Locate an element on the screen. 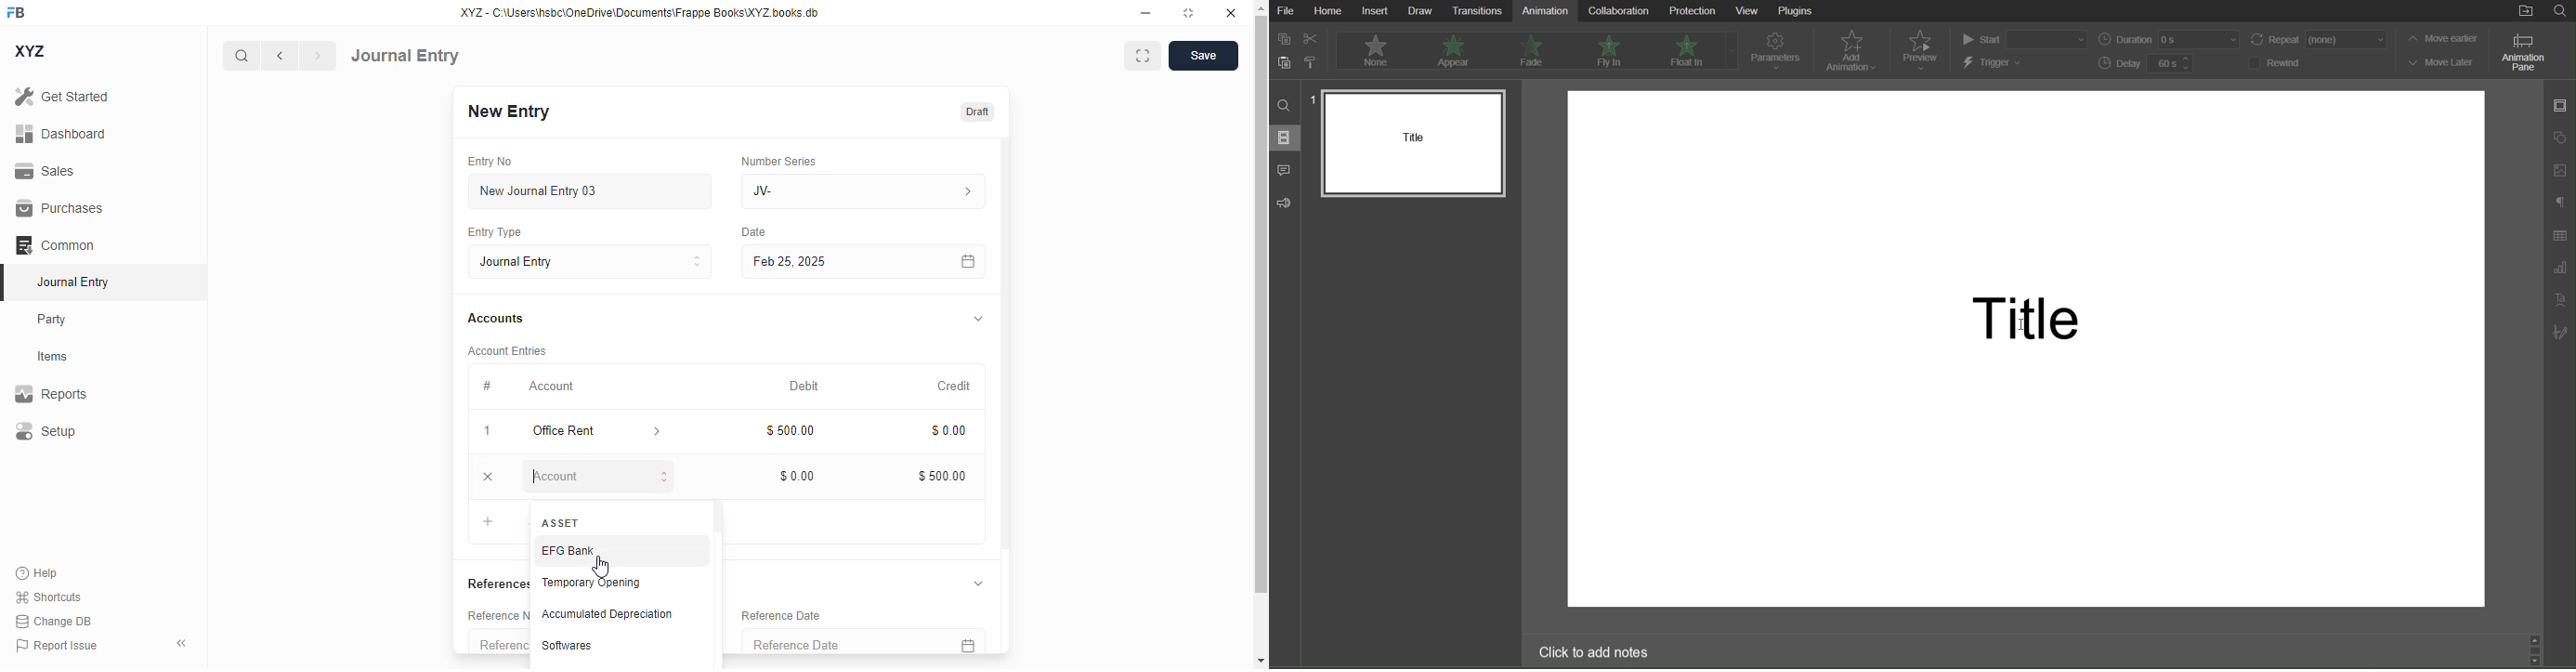  entry no is located at coordinates (489, 161).